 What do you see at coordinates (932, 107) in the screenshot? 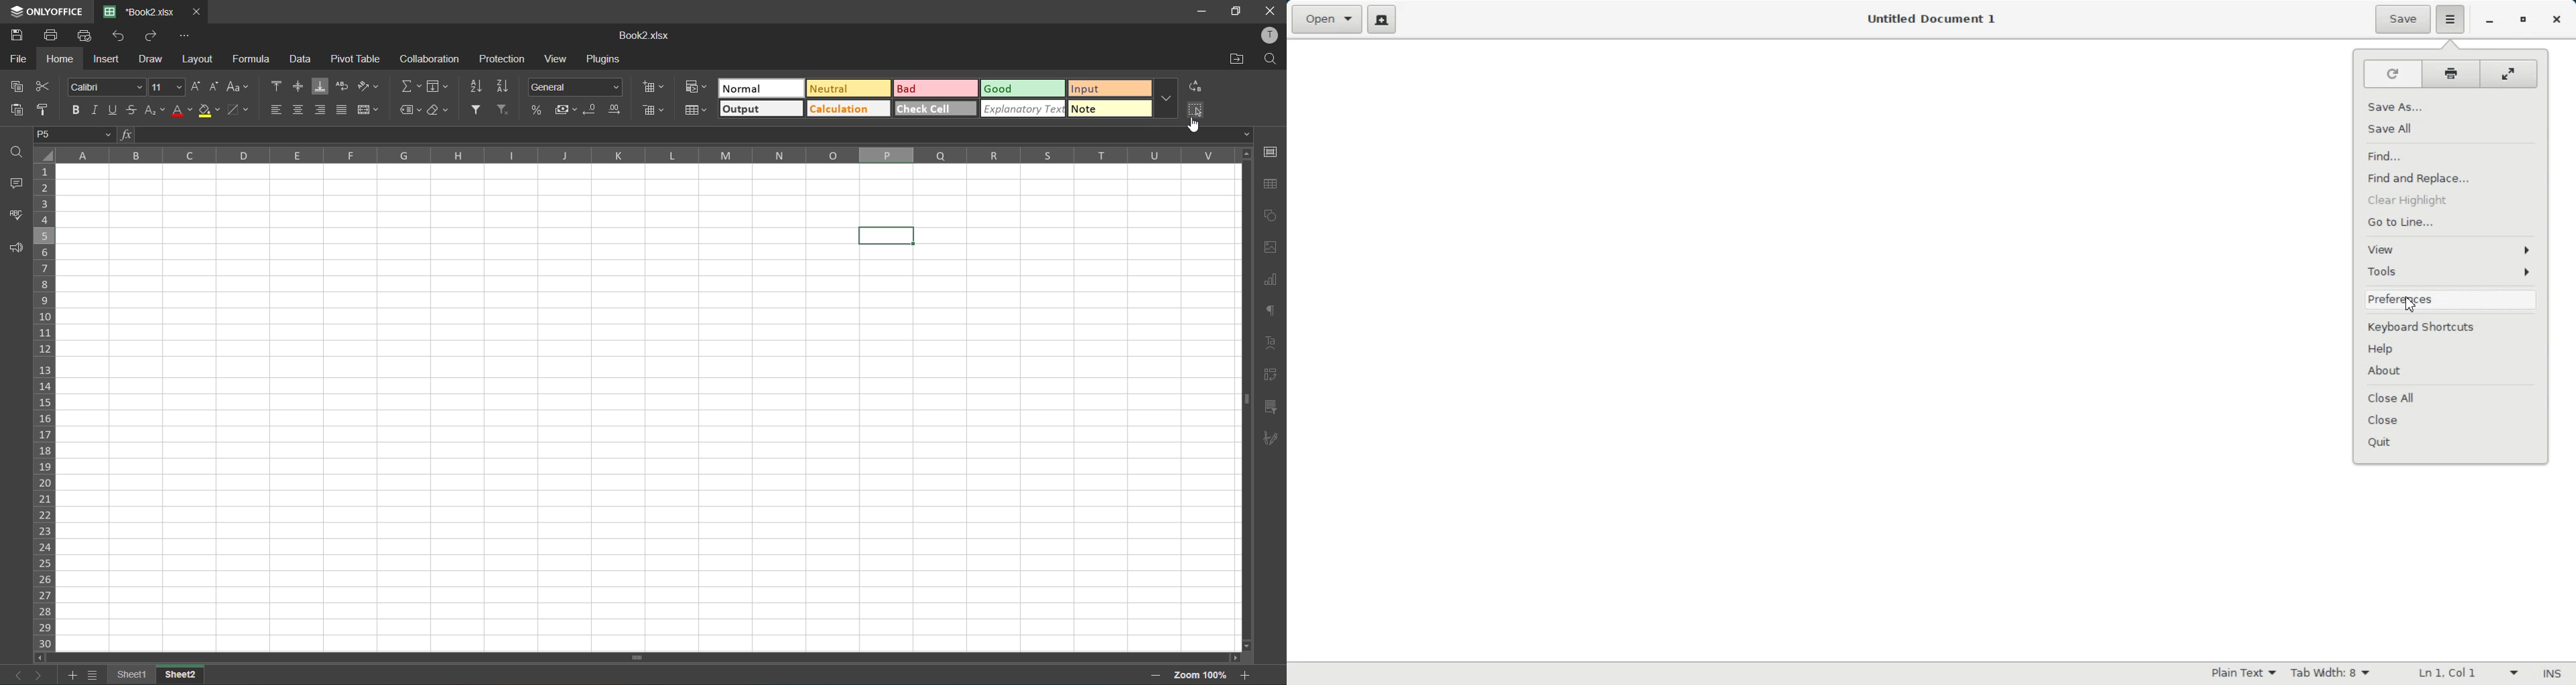
I see `check cell` at bounding box center [932, 107].